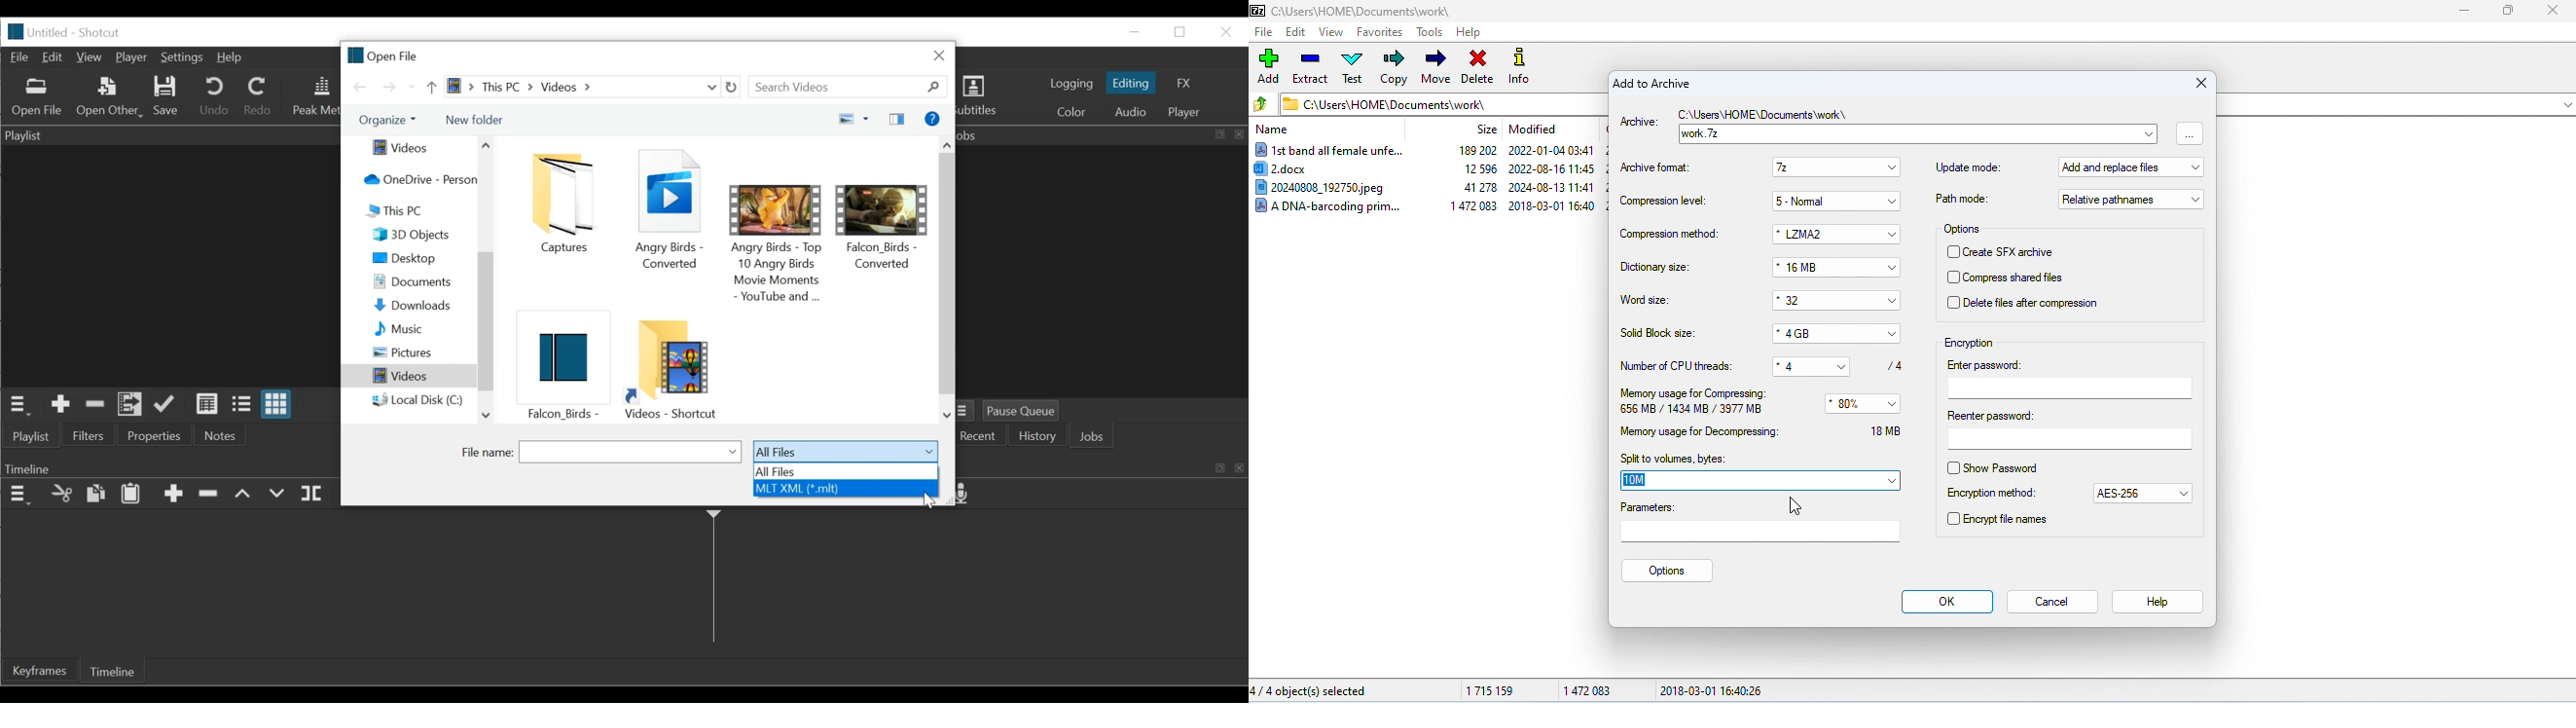 The height and width of the screenshot is (728, 2576). Describe the element at coordinates (980, 437) in the screenshot. I see `Recent` at that location.